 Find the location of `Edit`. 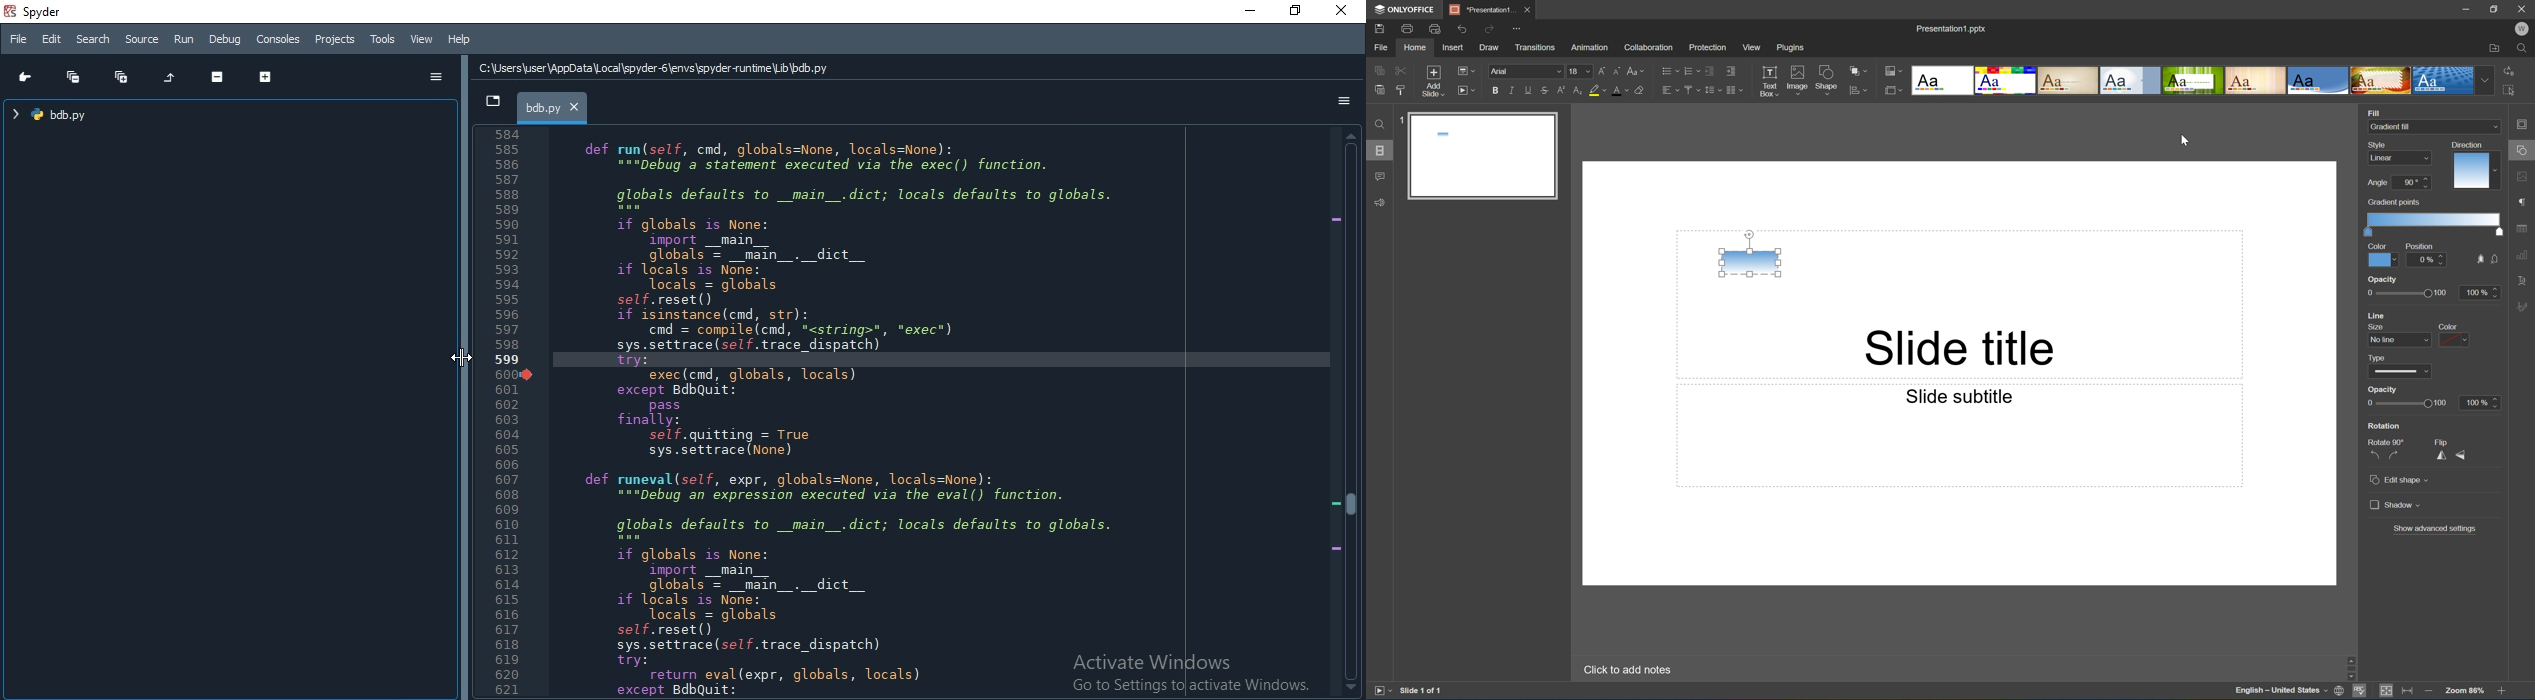

Edit is located at coordinates (53, 40).